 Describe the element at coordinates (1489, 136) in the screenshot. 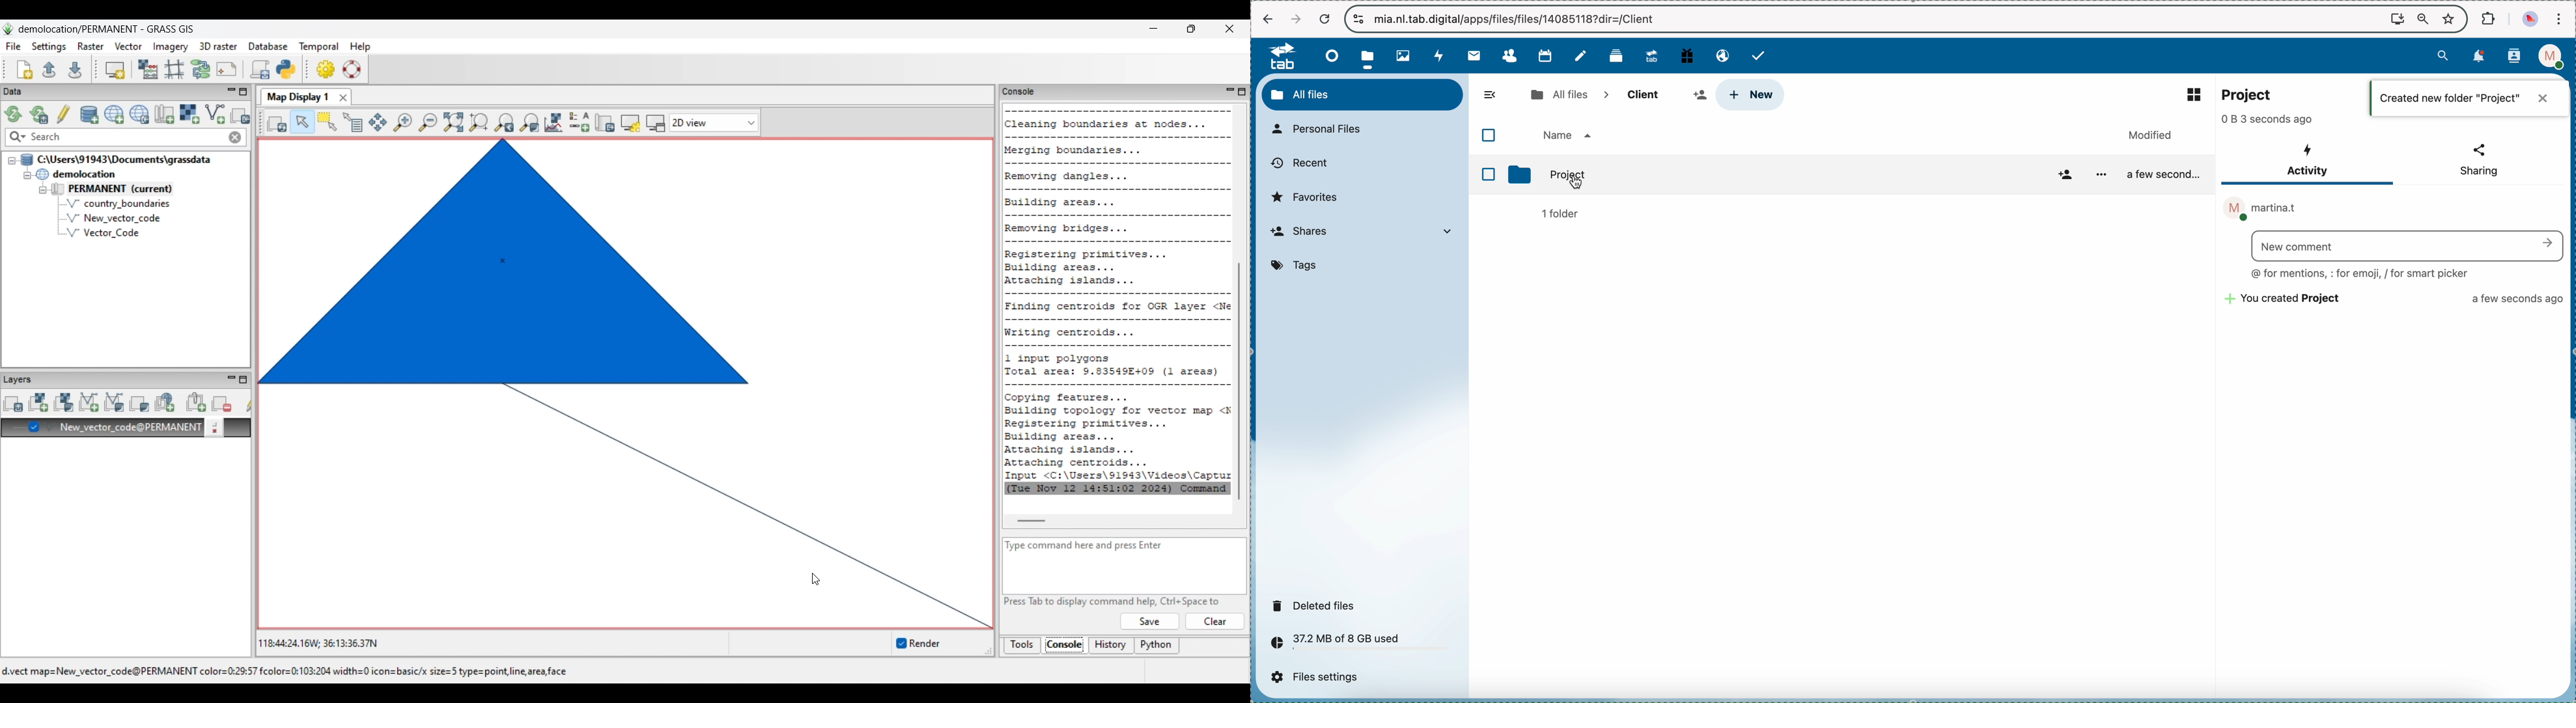

I see `Checkbox` at that location.